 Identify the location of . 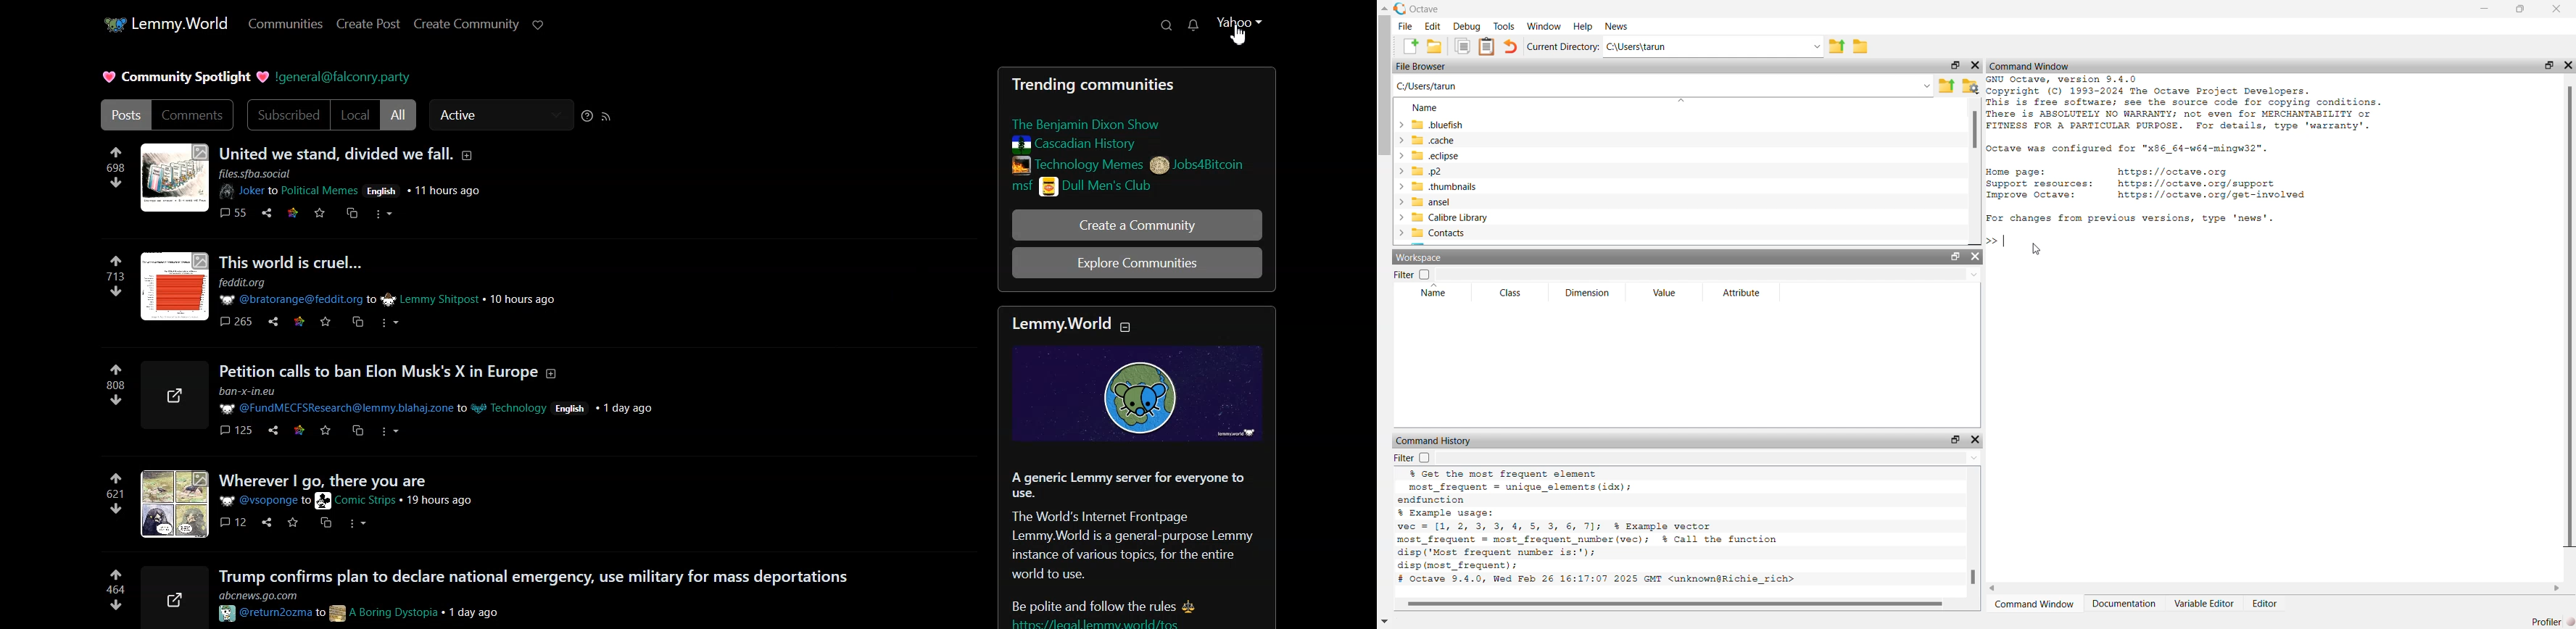
(378, 190).